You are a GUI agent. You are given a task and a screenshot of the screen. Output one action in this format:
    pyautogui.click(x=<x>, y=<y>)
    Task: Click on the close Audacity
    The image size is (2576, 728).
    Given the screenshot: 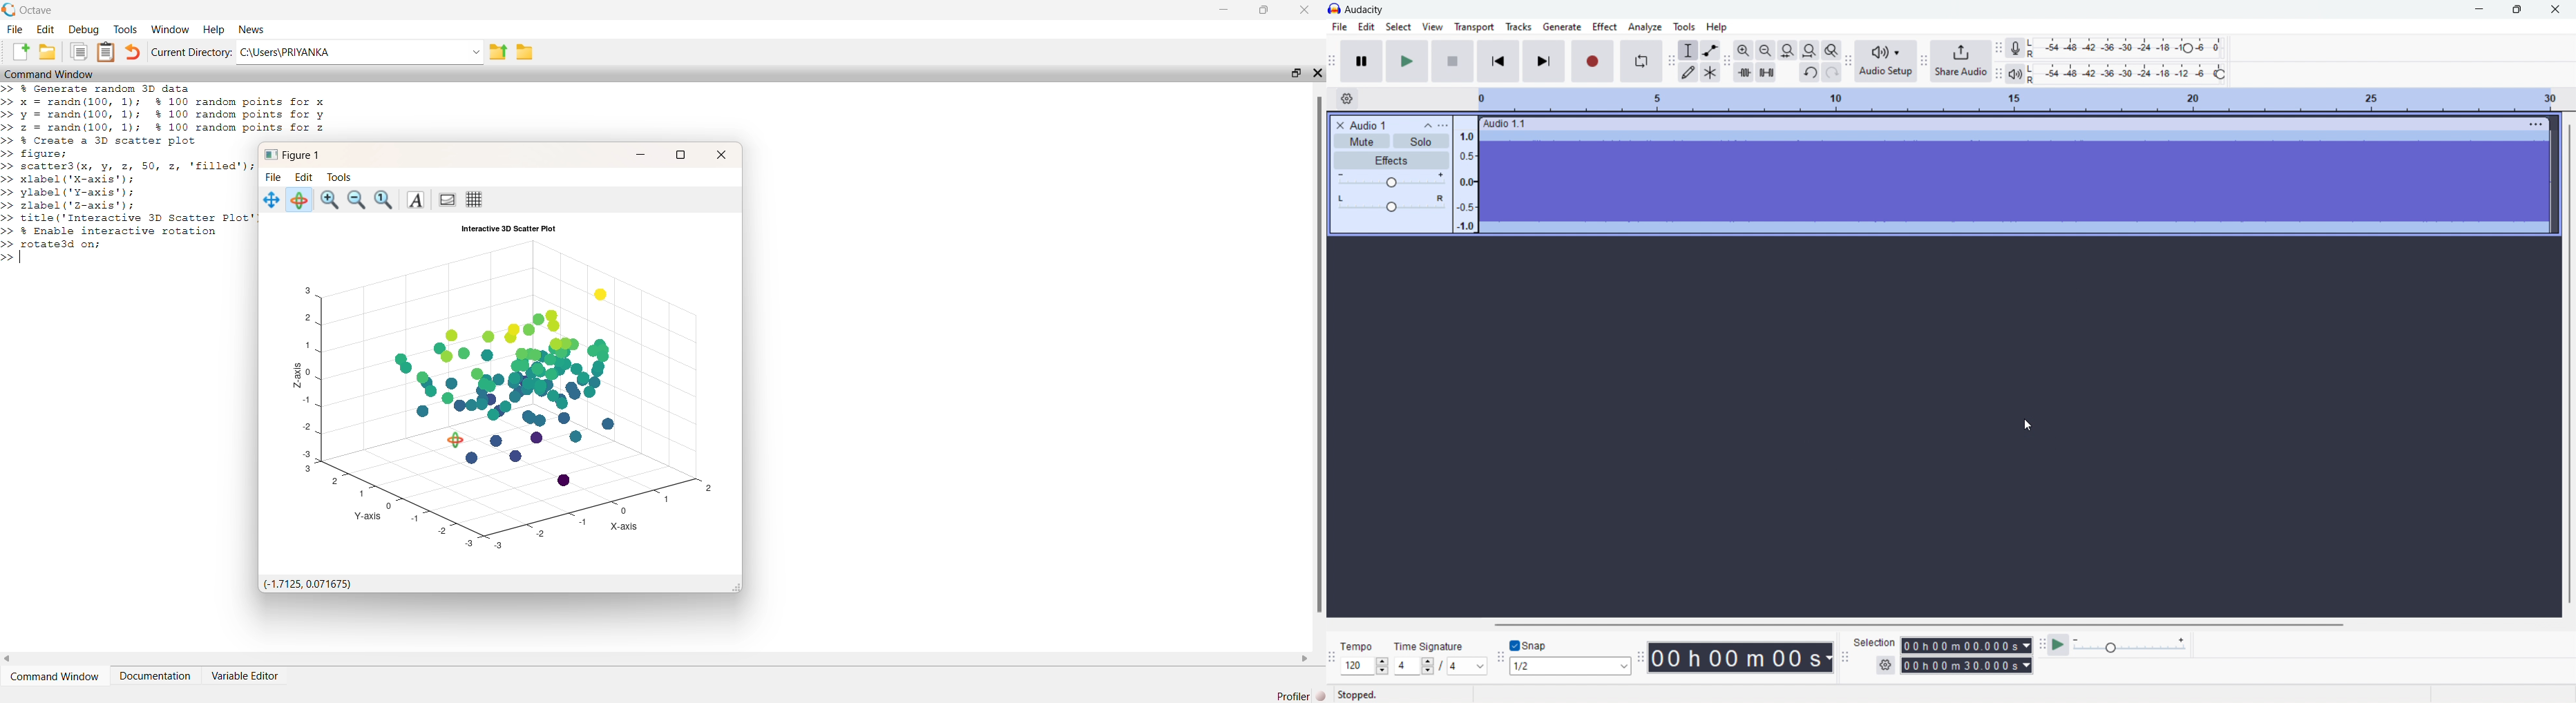 What is the action you would take?
    pyautogui.click(x=2552, y=8)
    